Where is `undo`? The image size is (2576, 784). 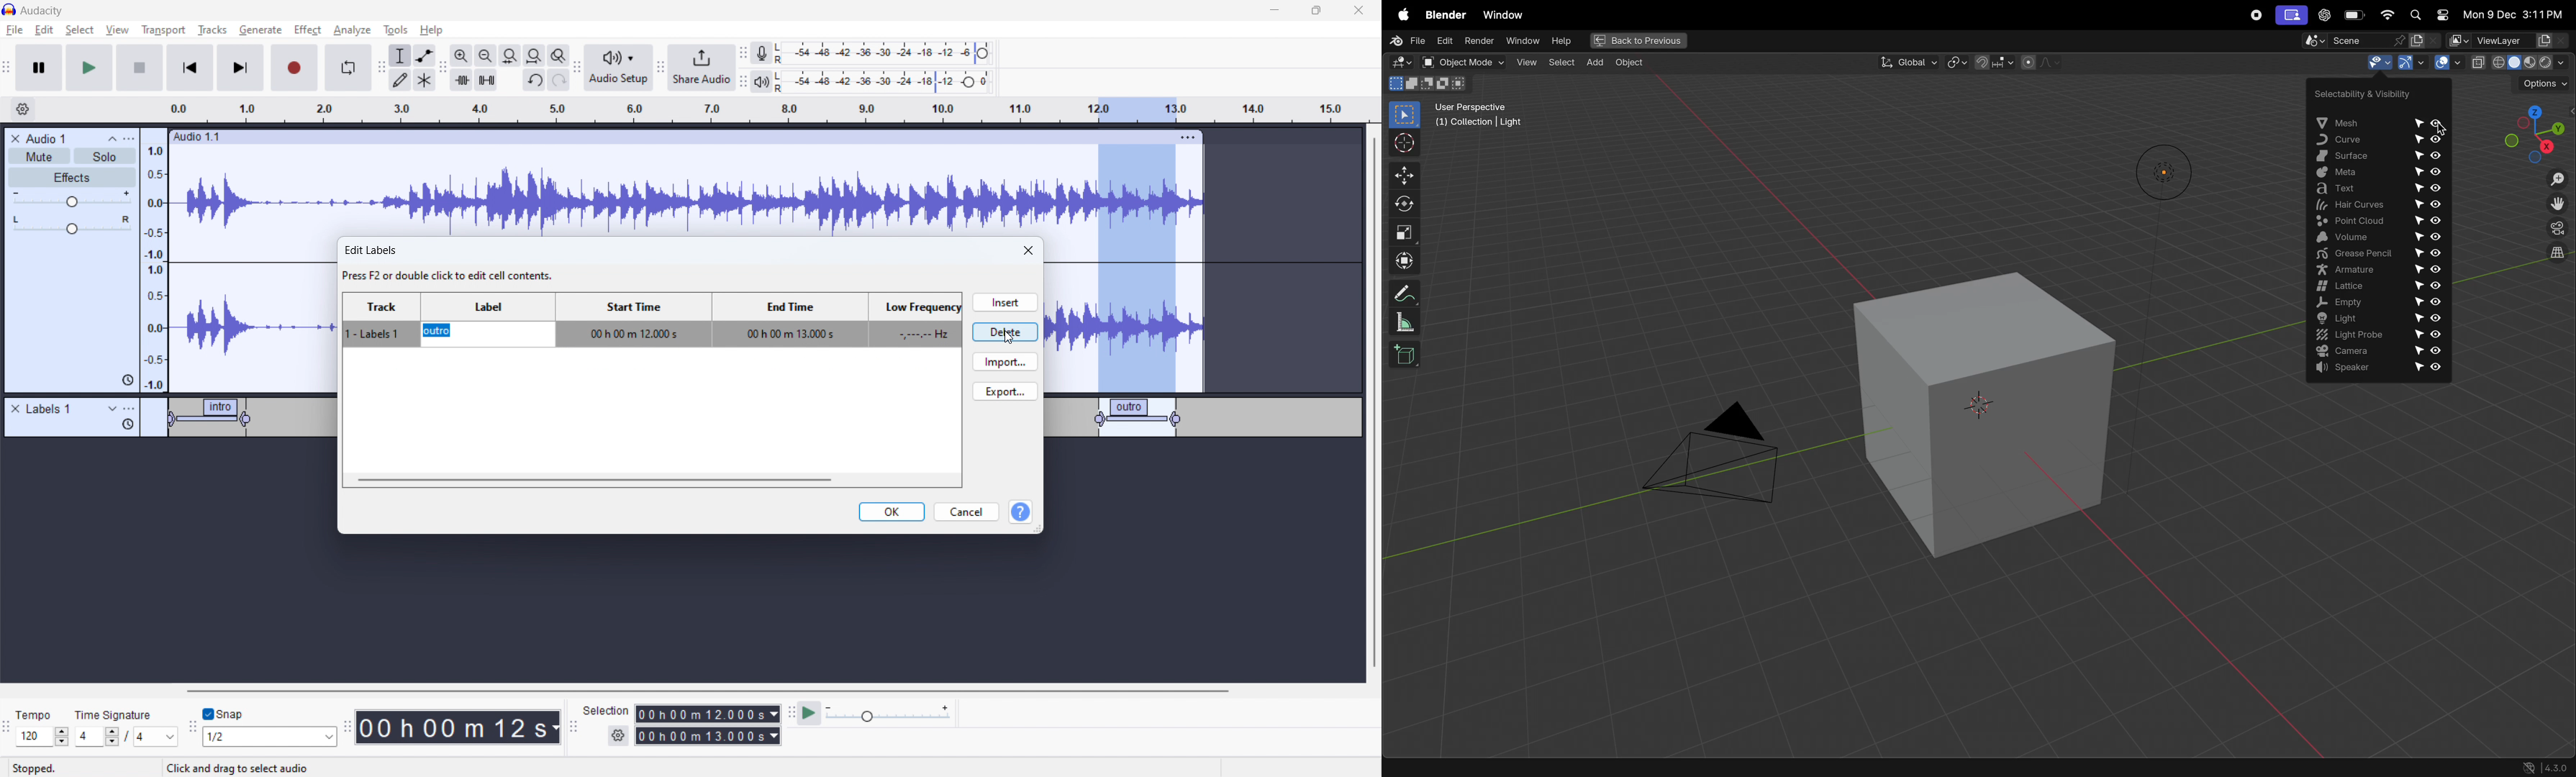 undo is located at coordinates (535, 81).